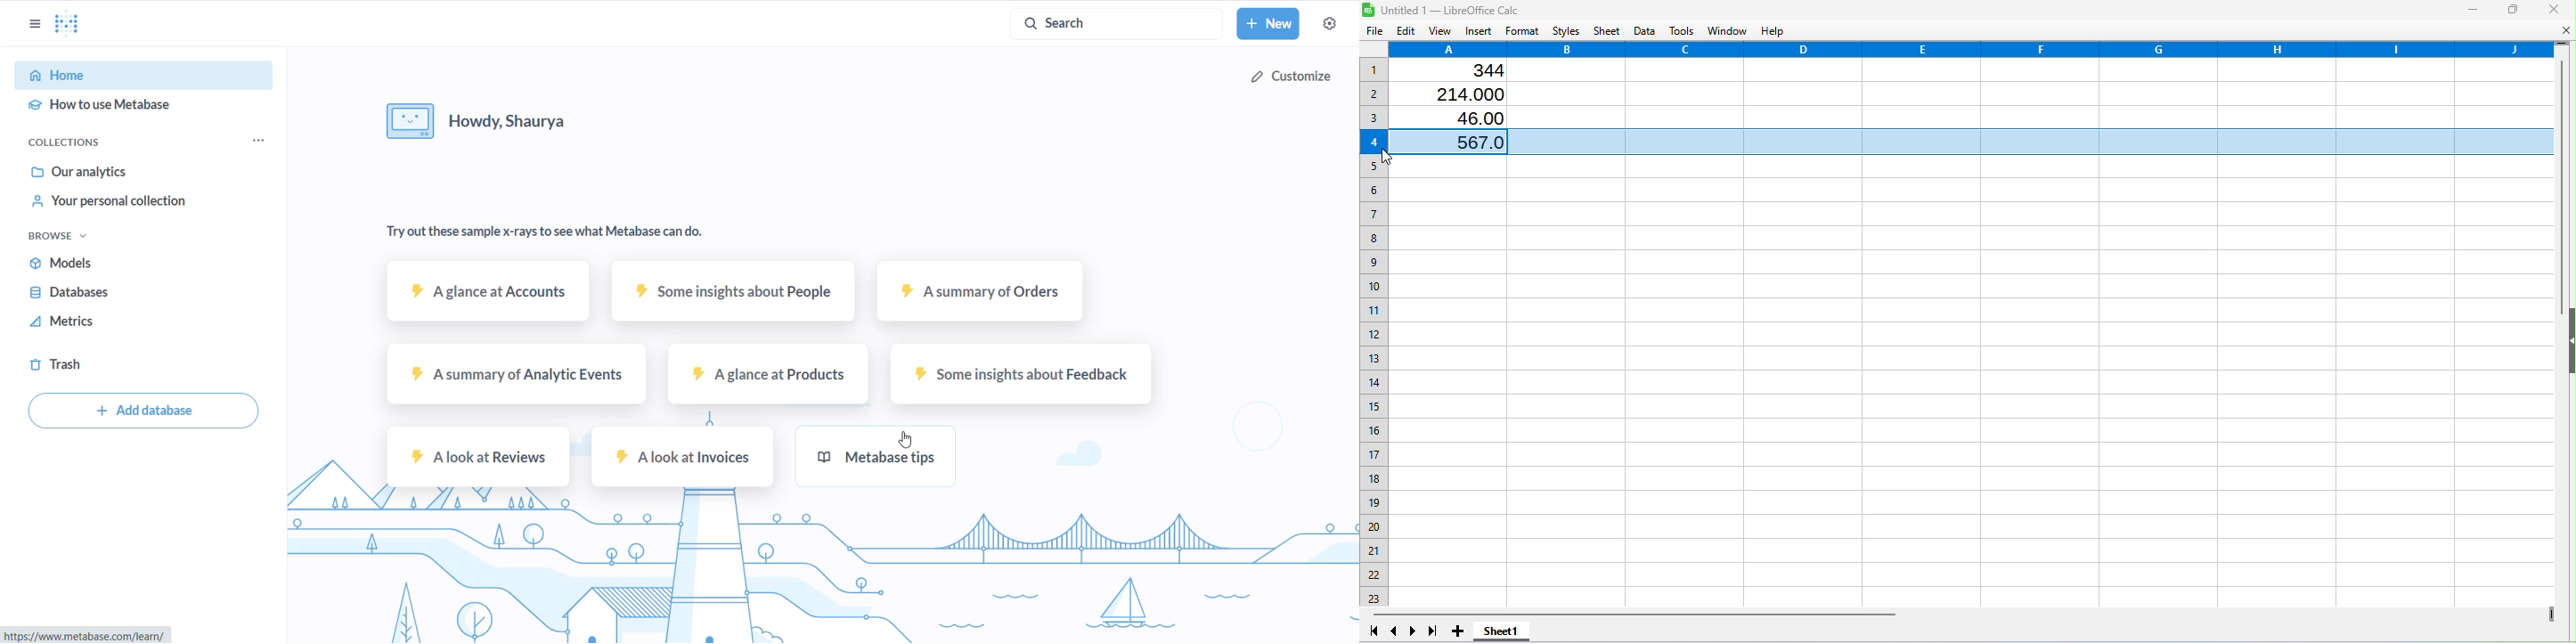  Describe the element at coordinates (1524, 30) in the screenshot. I see `Format` at that location.